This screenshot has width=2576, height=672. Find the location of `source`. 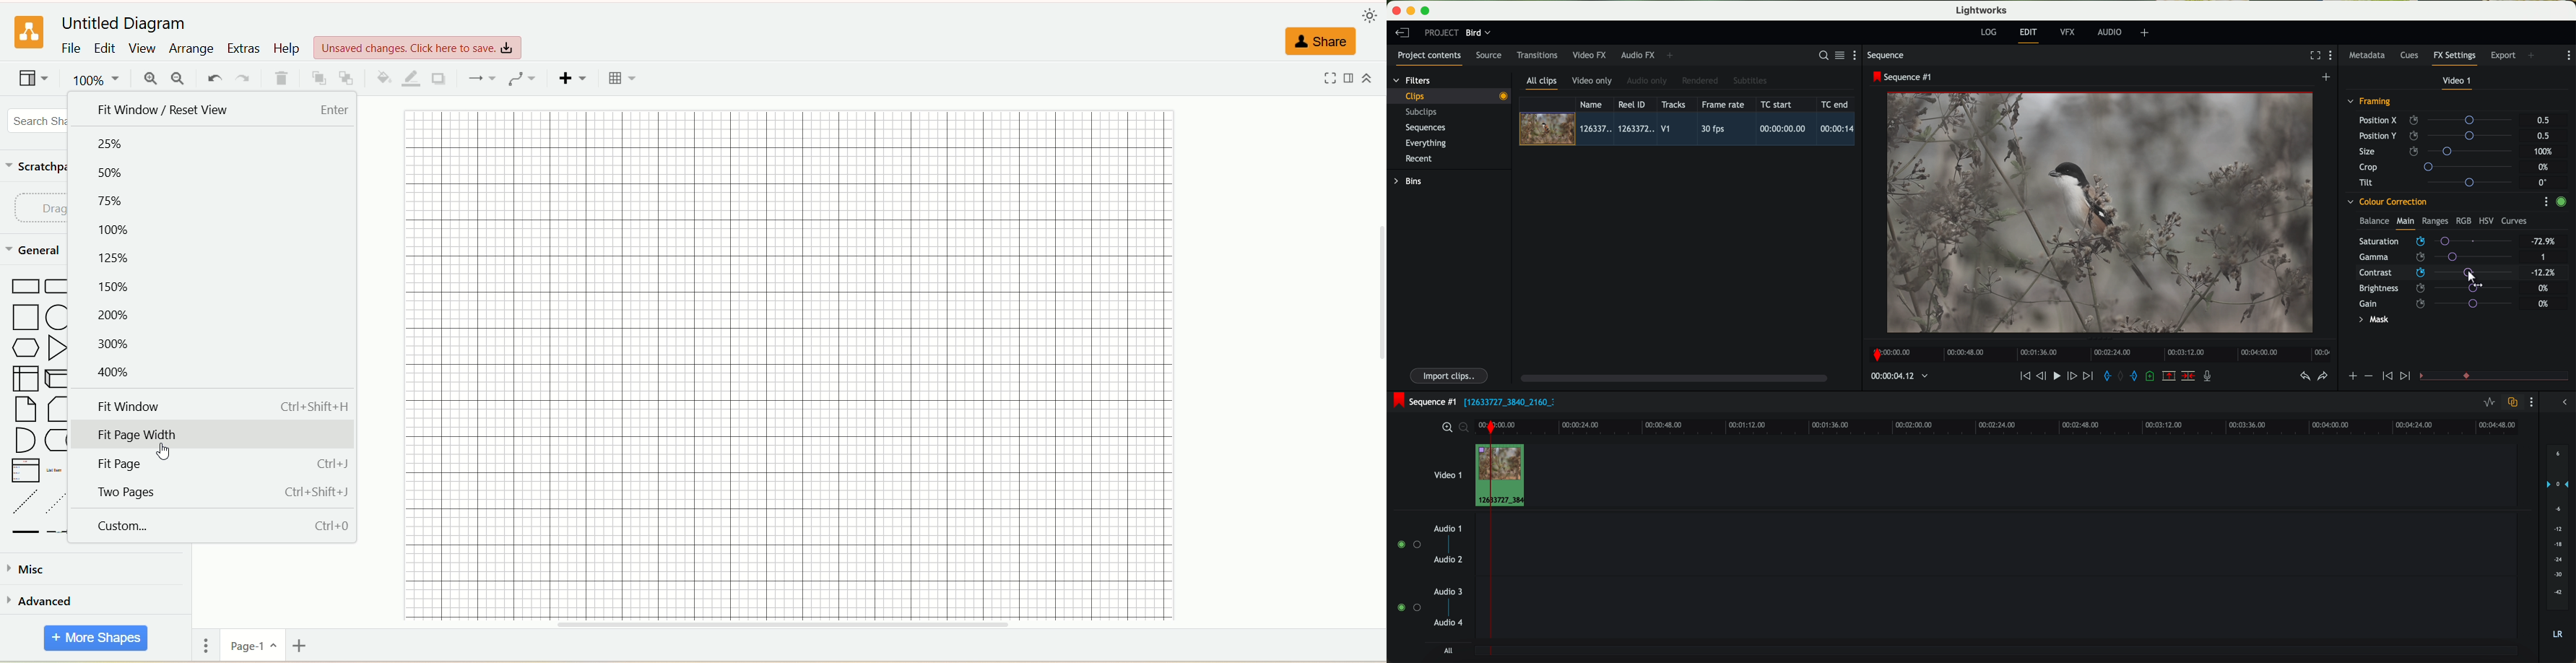

source is located at coordinates (1489, 56).